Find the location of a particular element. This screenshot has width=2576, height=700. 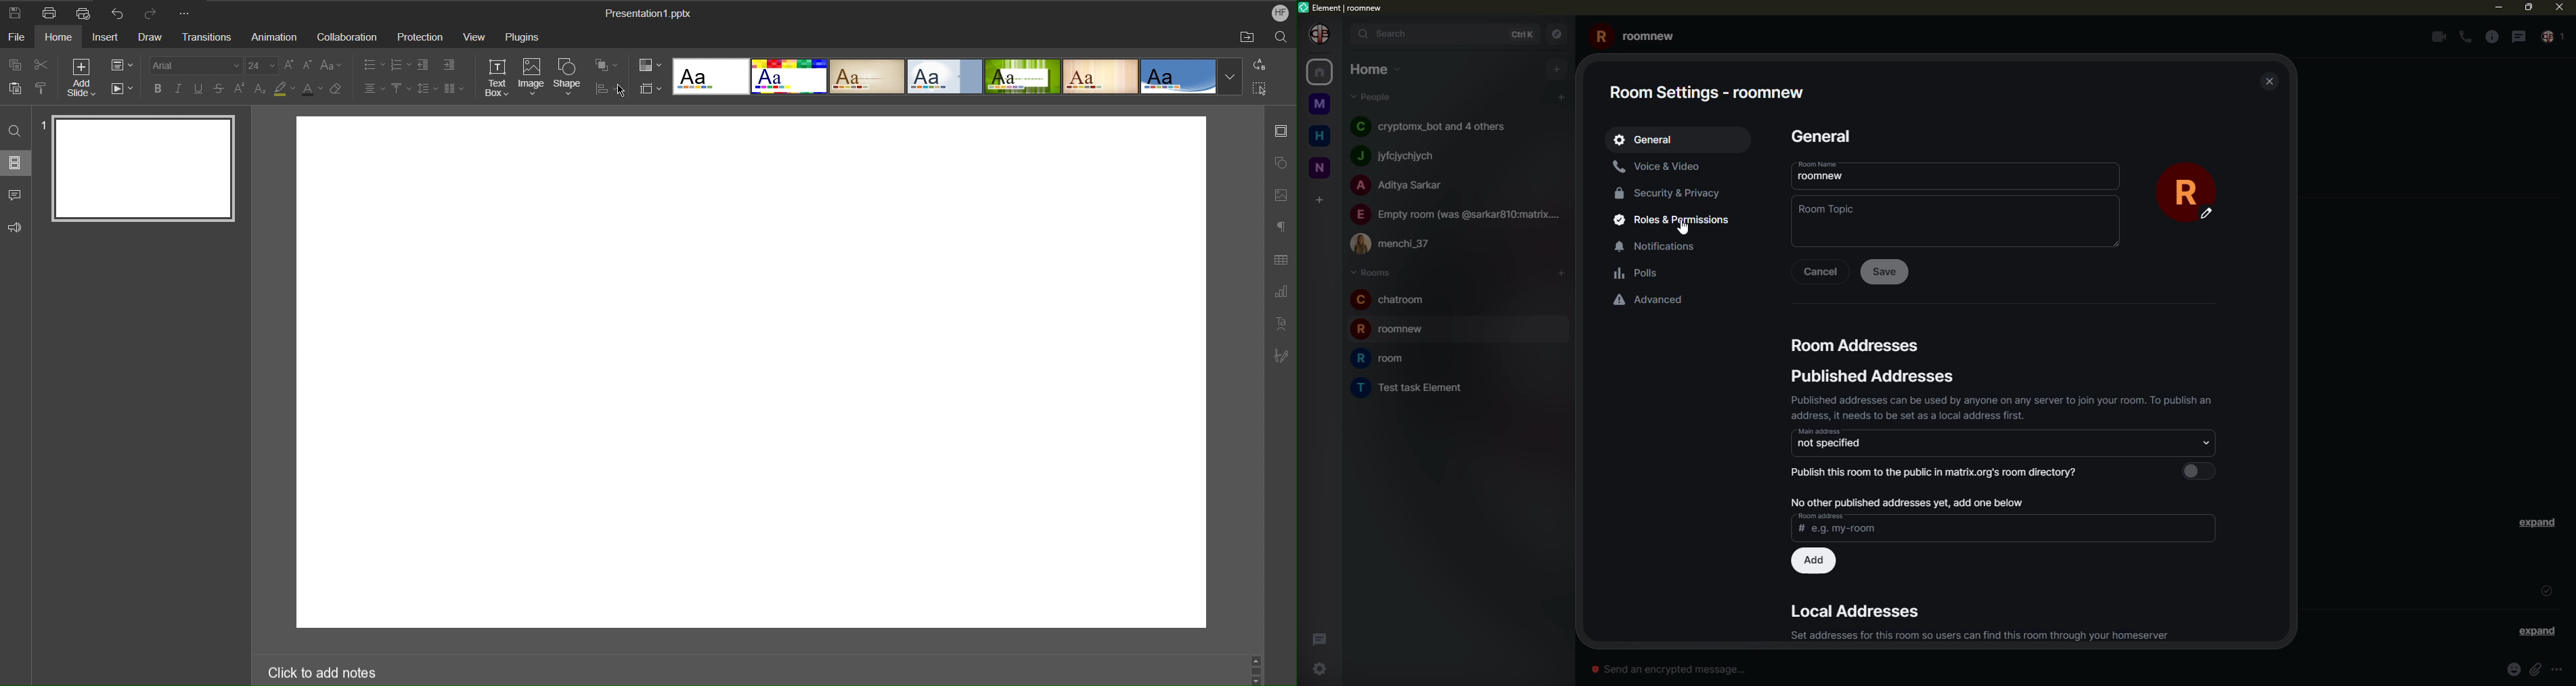

Slide Settings is located at coordinates (121, 65).